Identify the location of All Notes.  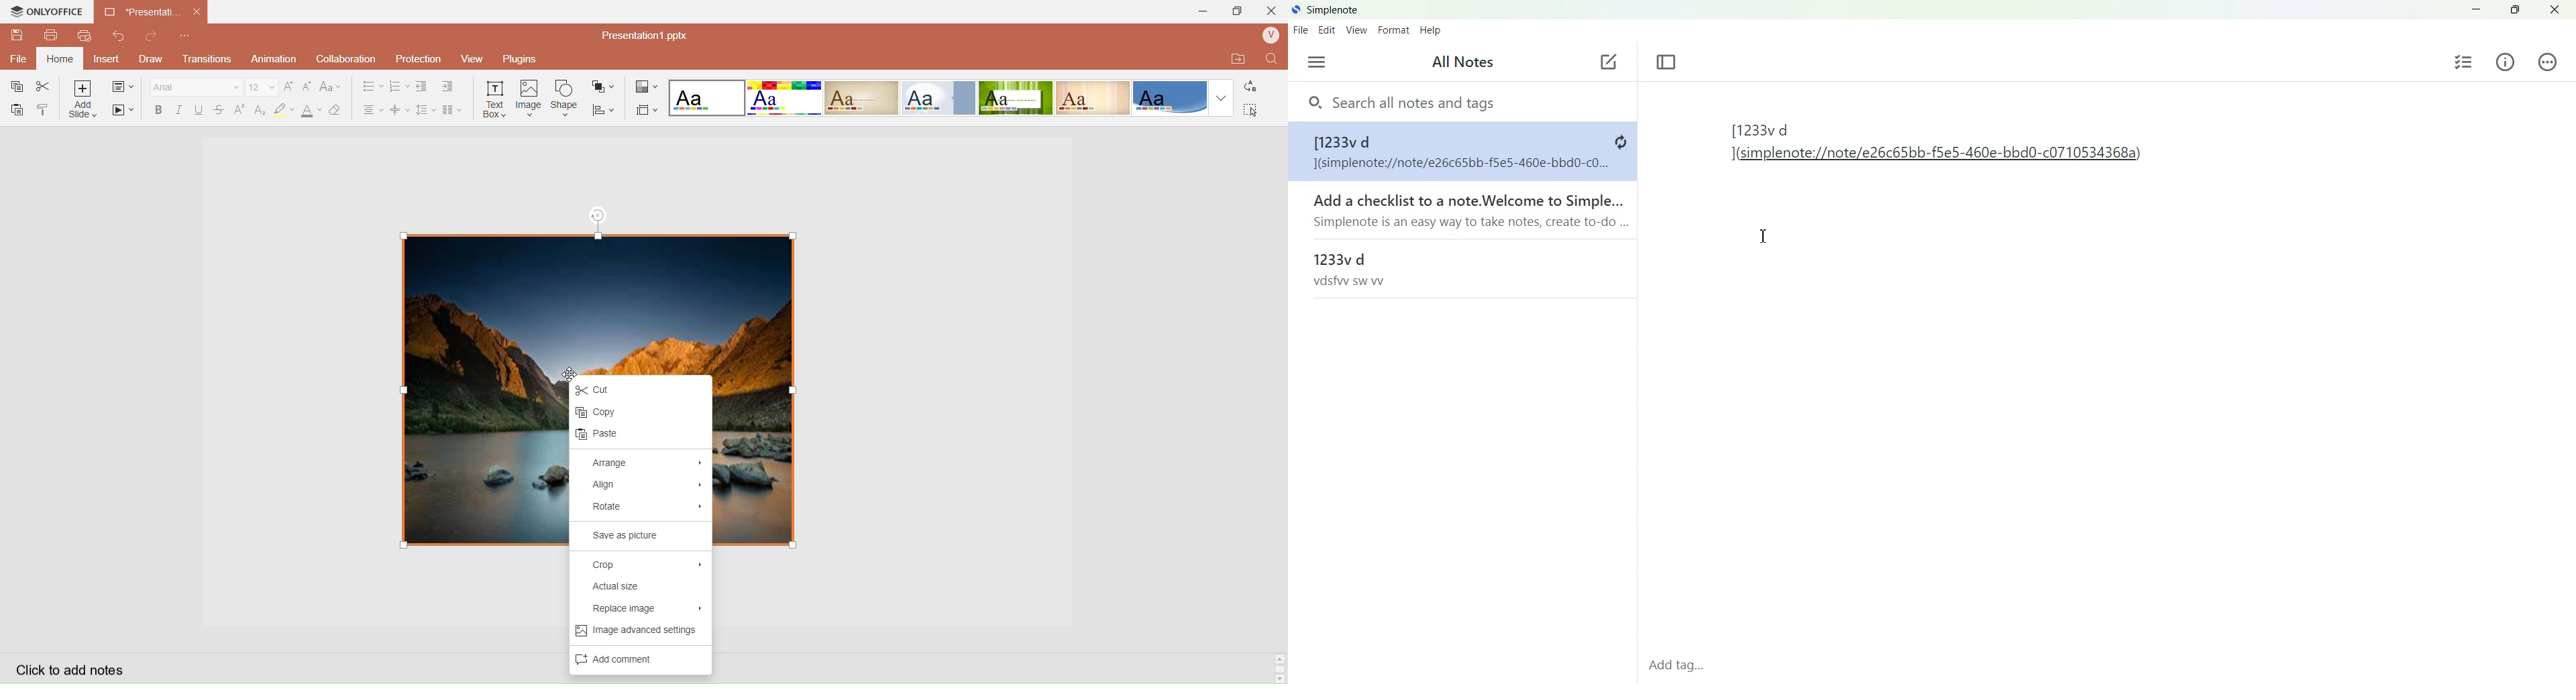
(1465, 62).